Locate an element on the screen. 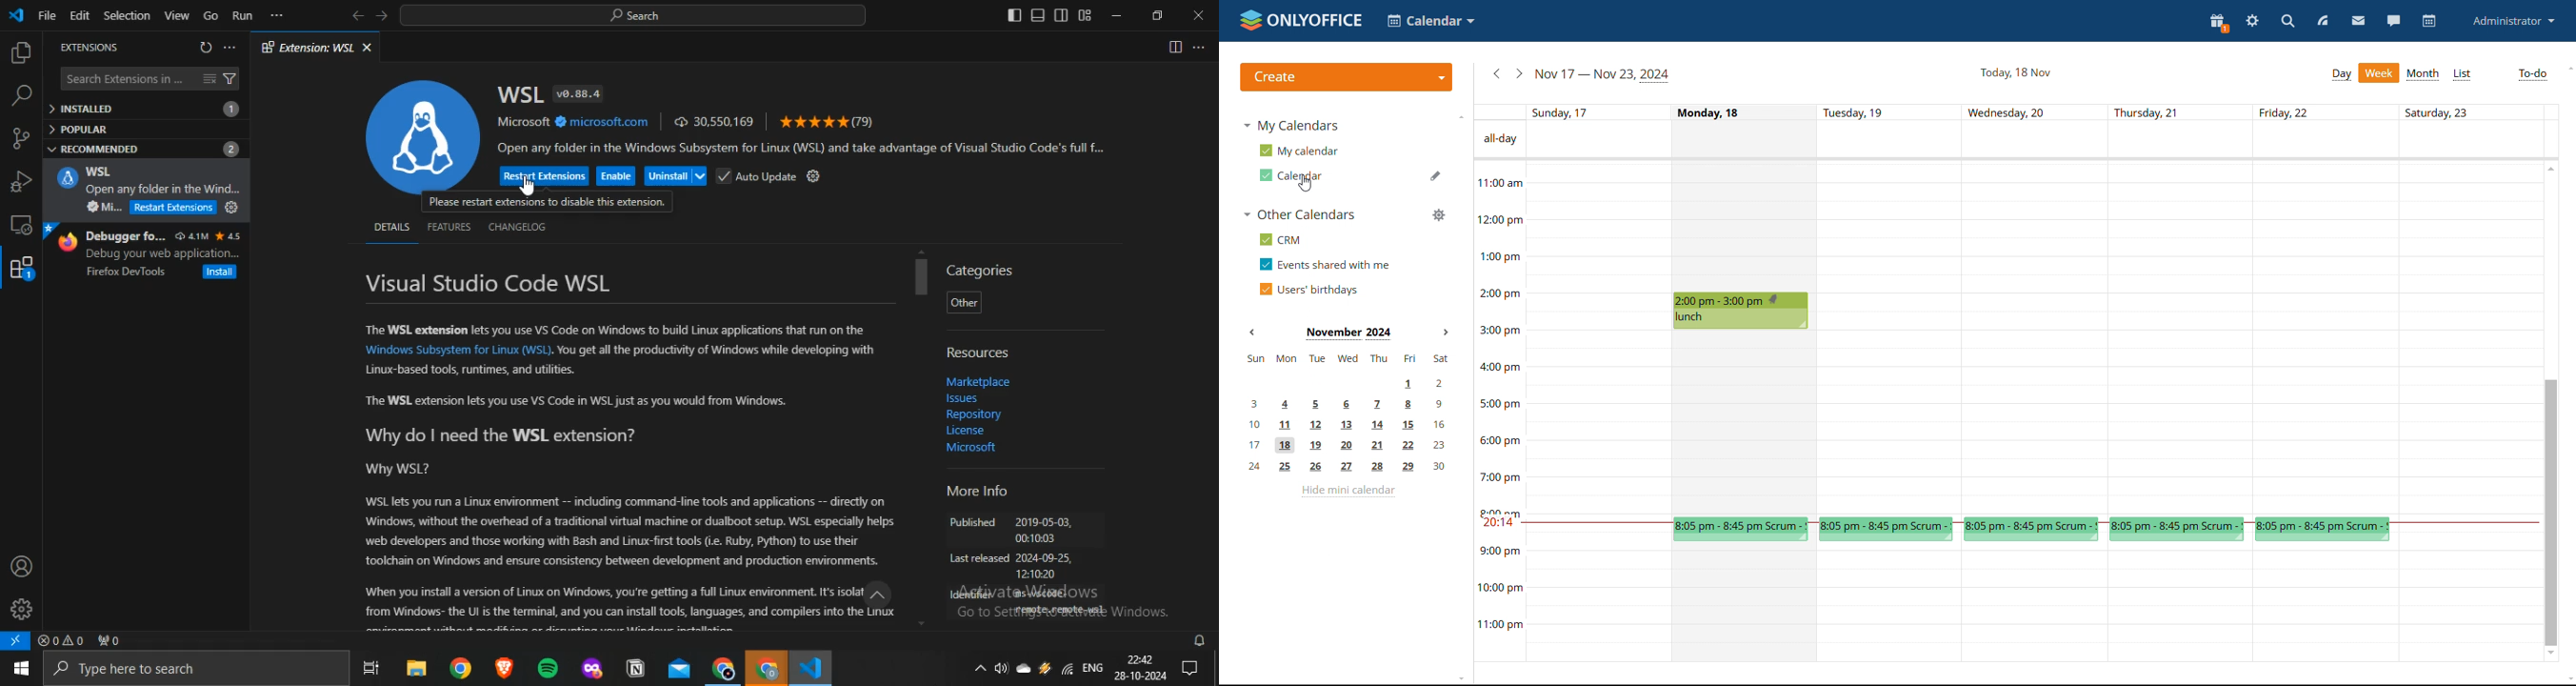  FEATURES is located at coordinates (449, 227).